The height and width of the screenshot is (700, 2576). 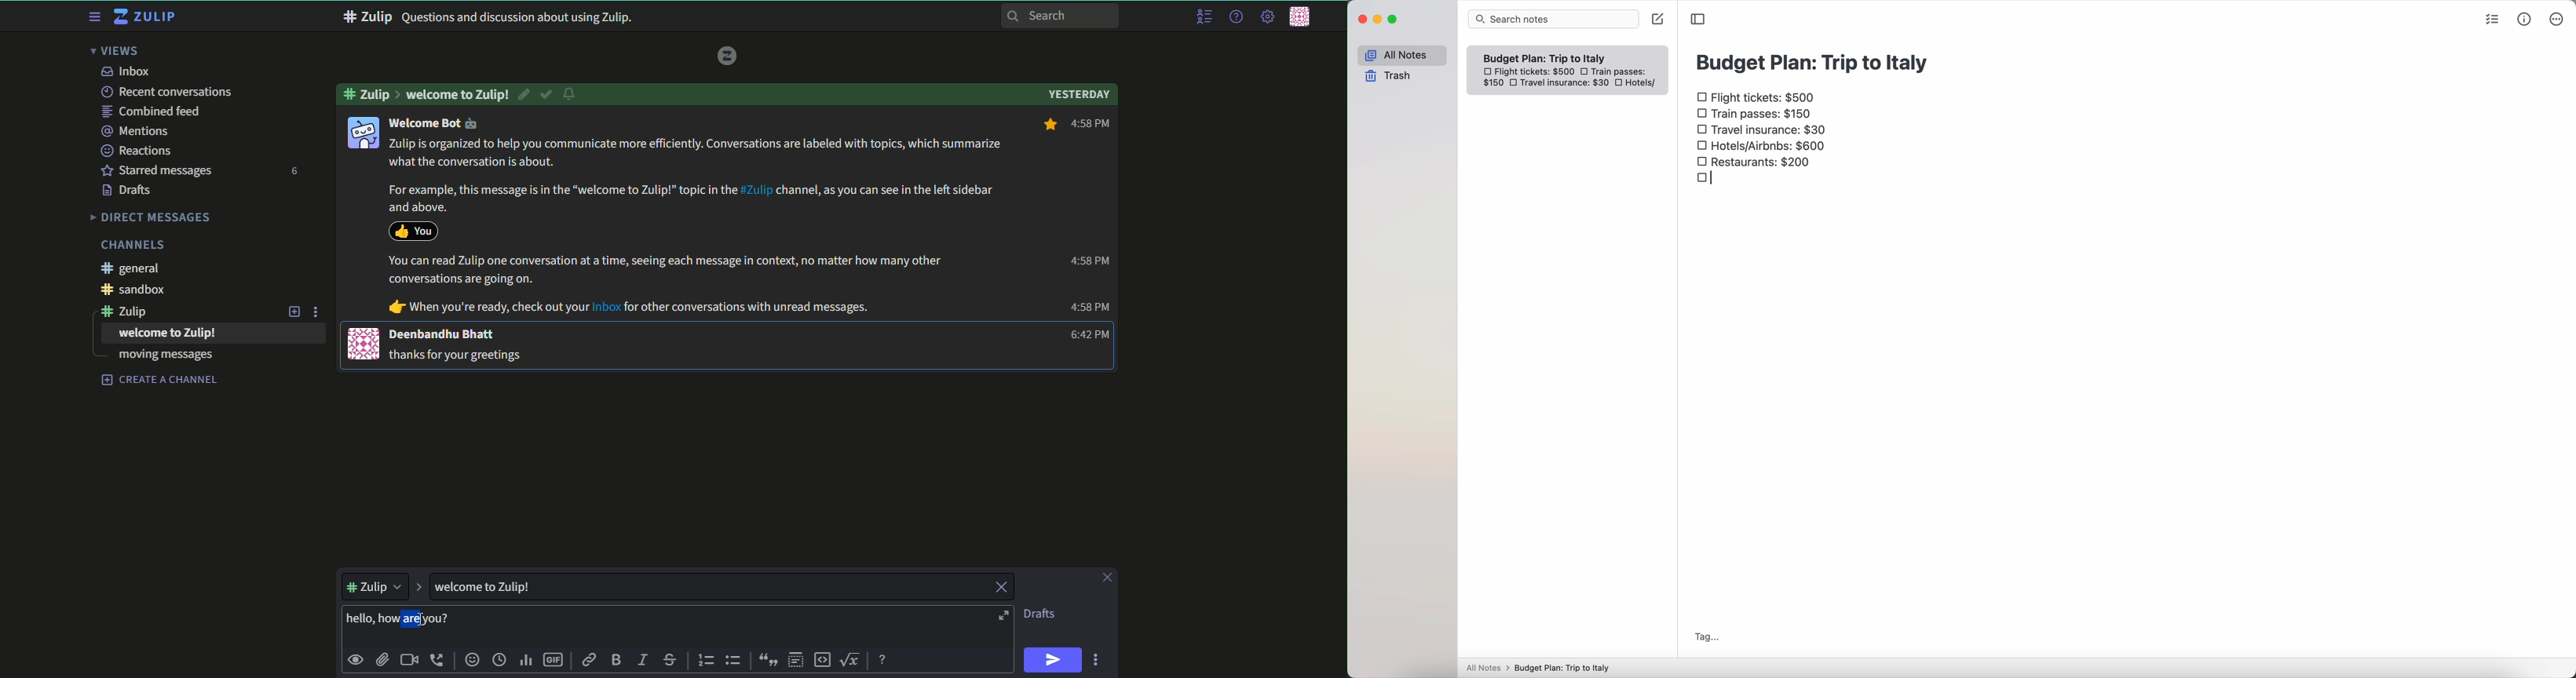 I want to click on Deenbandhu Bhatt, so click(x=444, y=334).